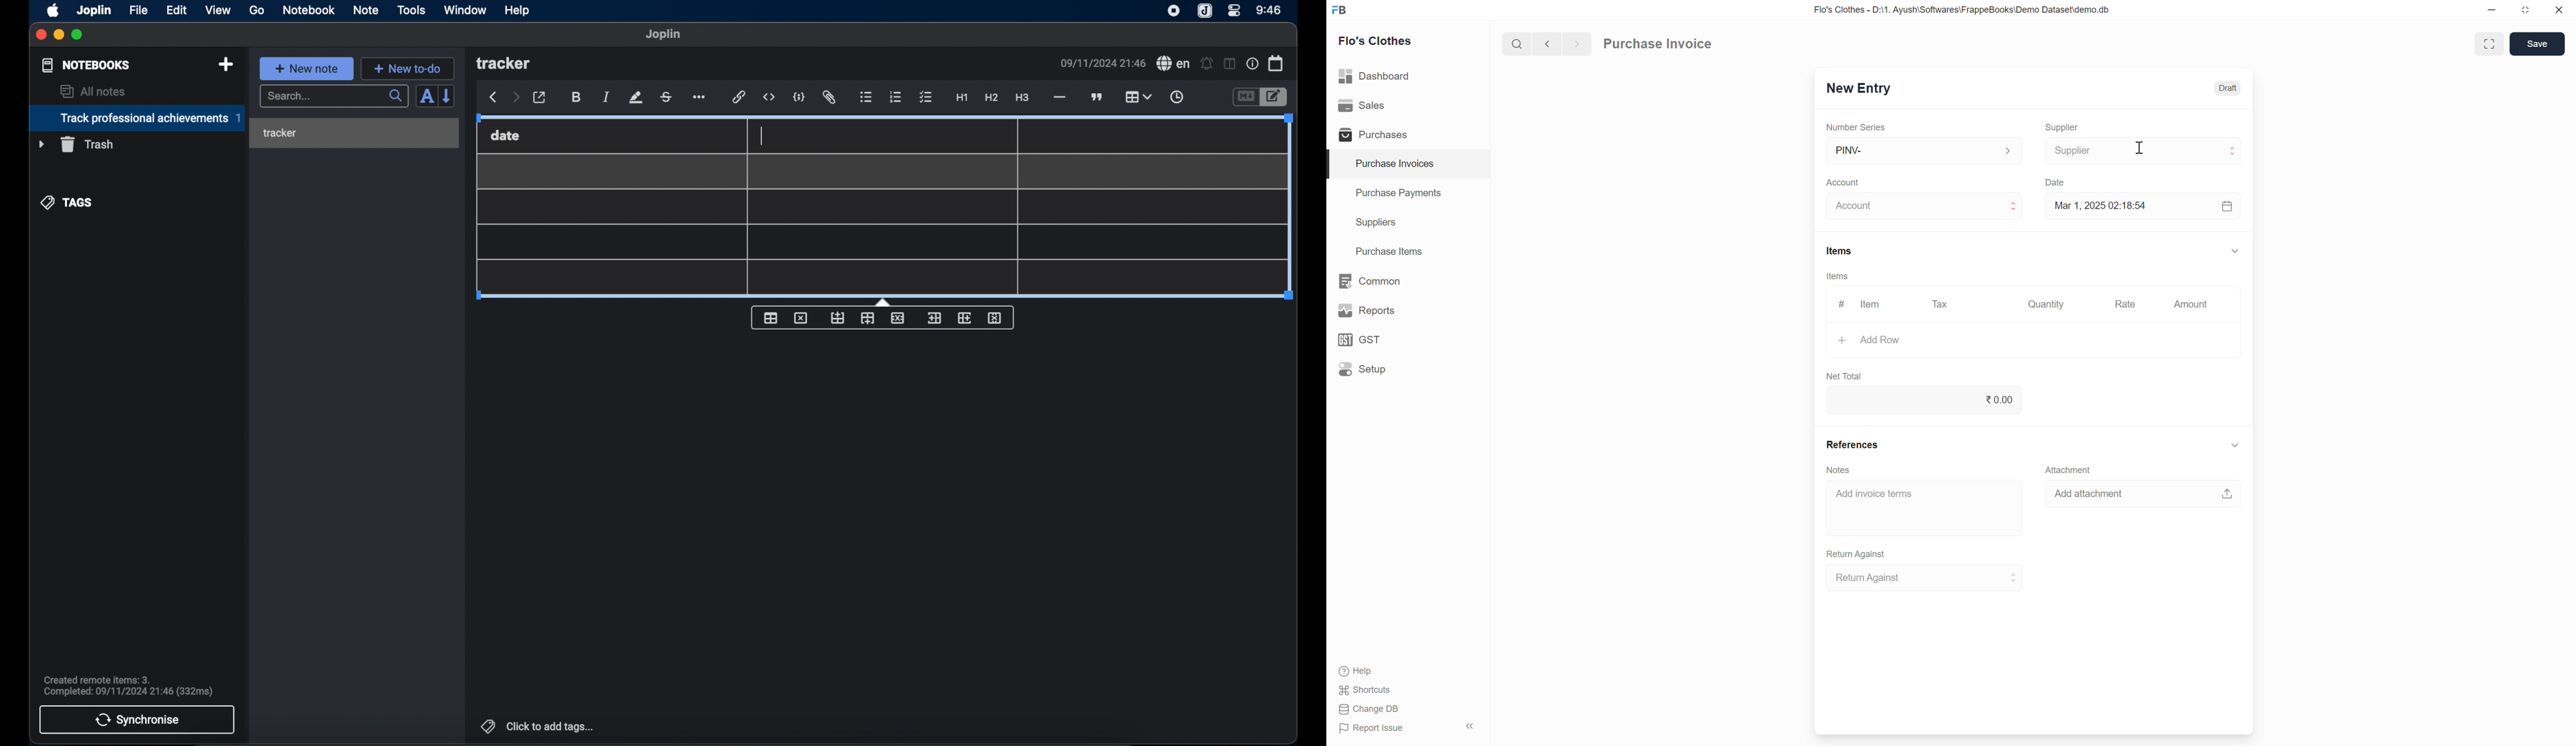 The image size is (2576, 756). Describe the element at coordinates (1370, 709) in the screenshot. I see `Change DB` at that location.